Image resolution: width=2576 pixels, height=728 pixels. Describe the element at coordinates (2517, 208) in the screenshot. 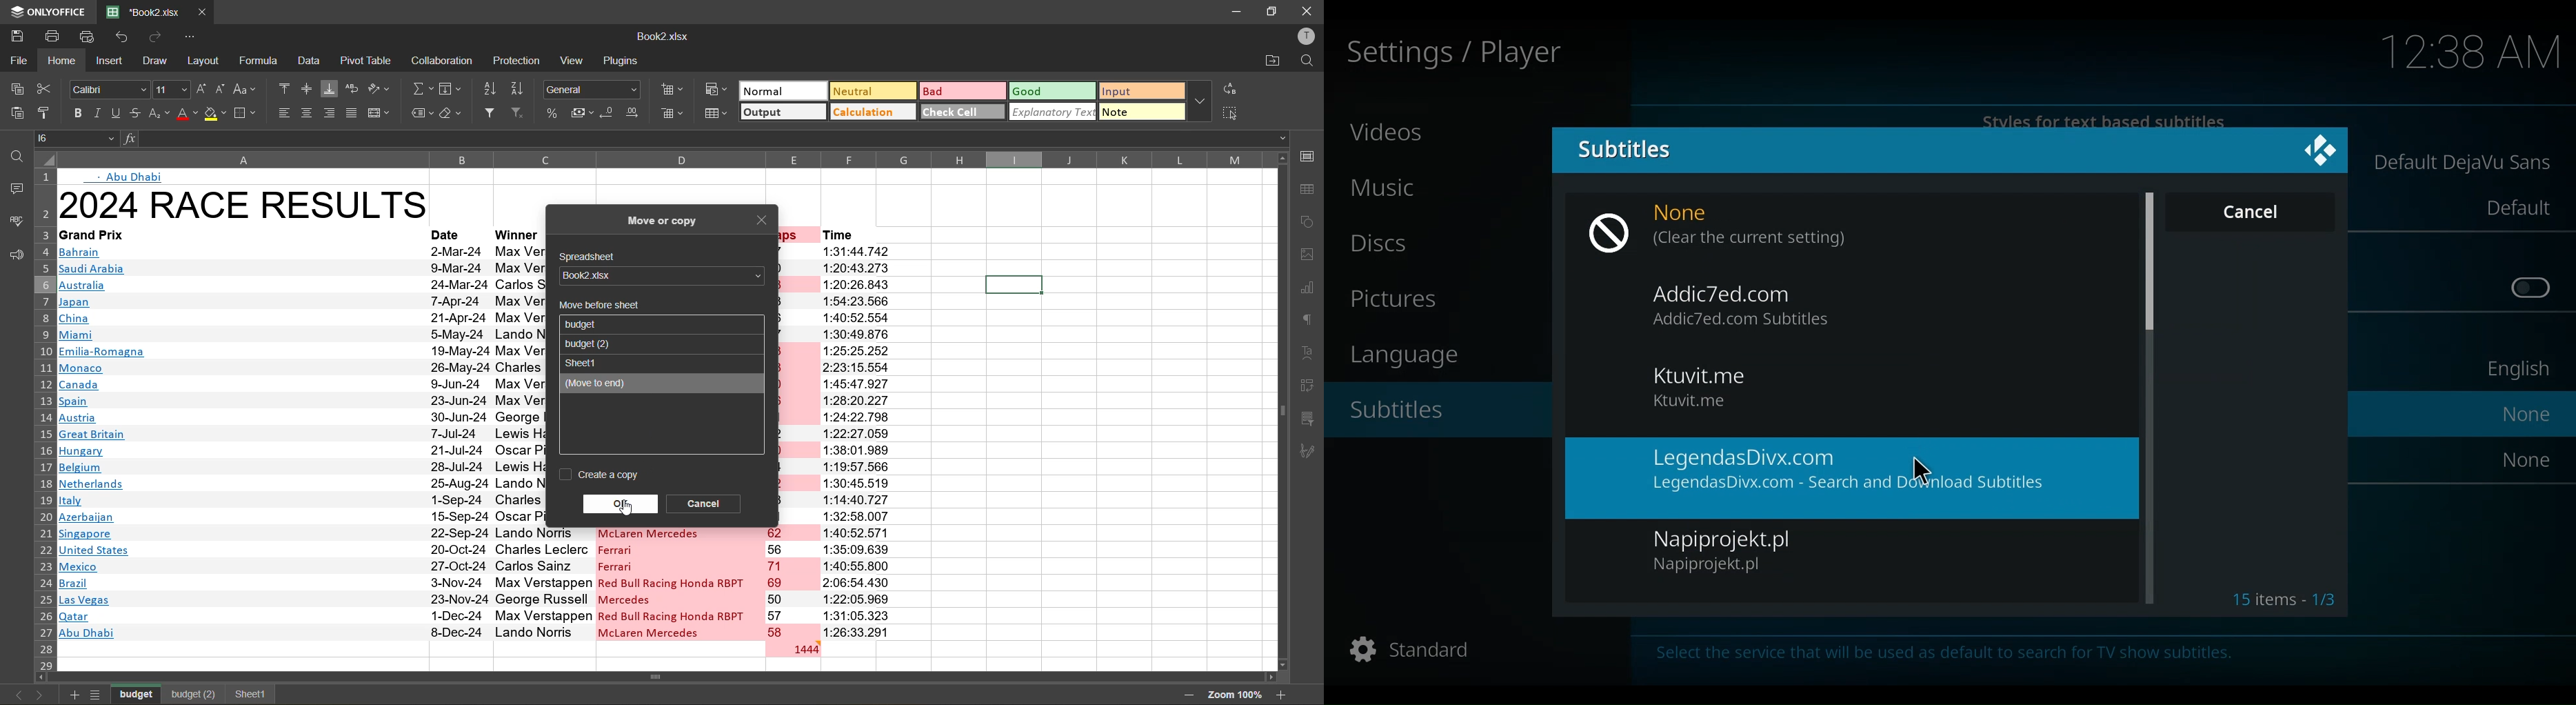

I see `Default` at that location.